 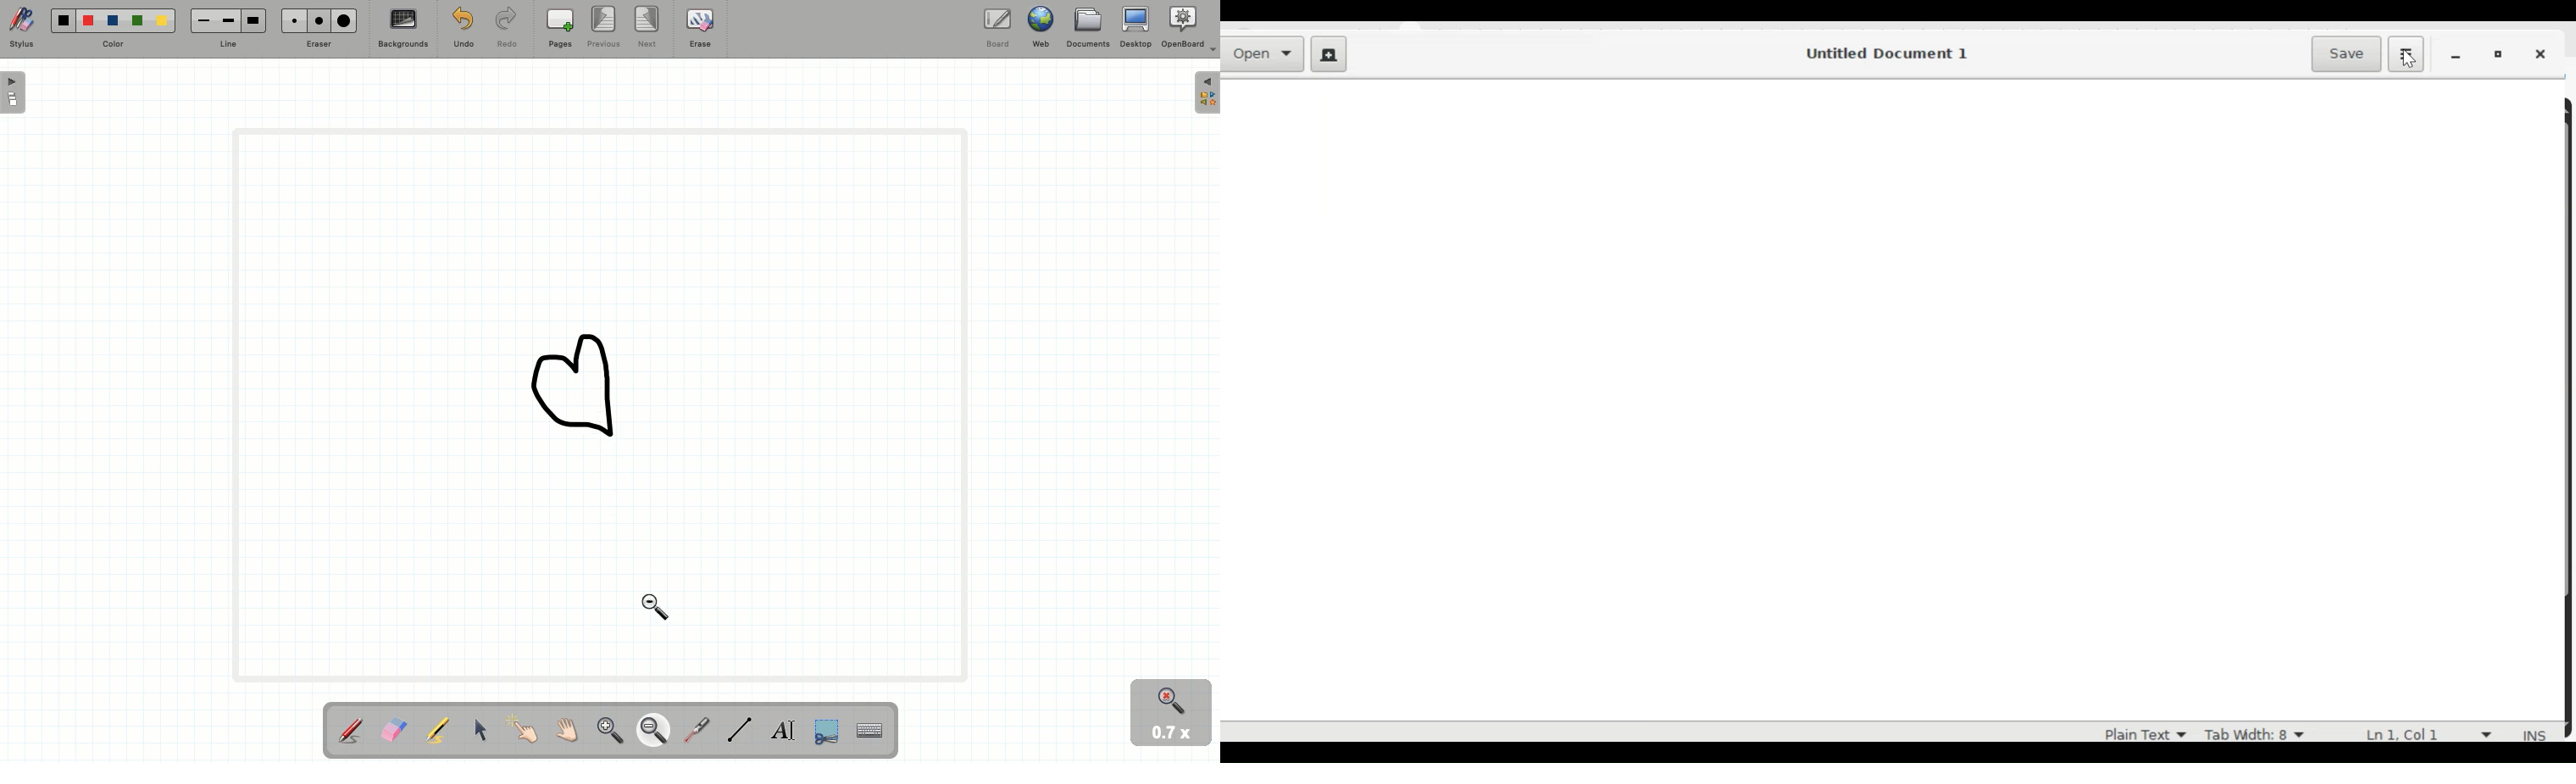 I want to click on Tab Width, so click(x=2253, y=733).